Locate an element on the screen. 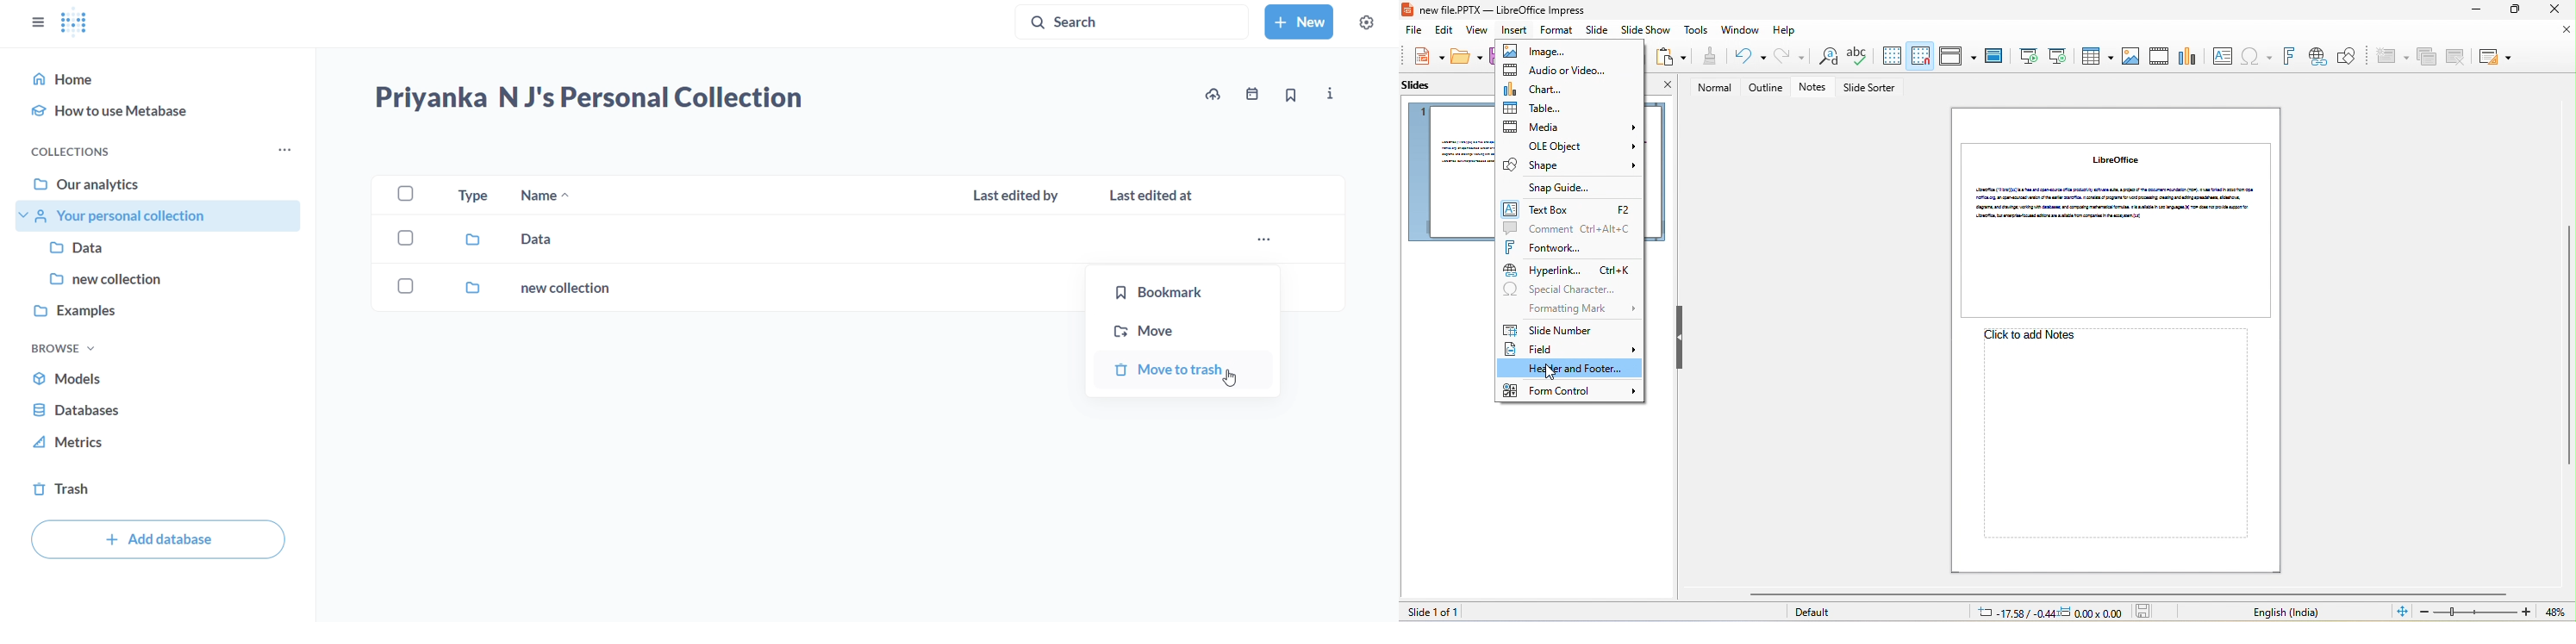 Image resolution: width=2576 pixels, height=644 pixels. slide sorter is located at coordinates (1872, 89).